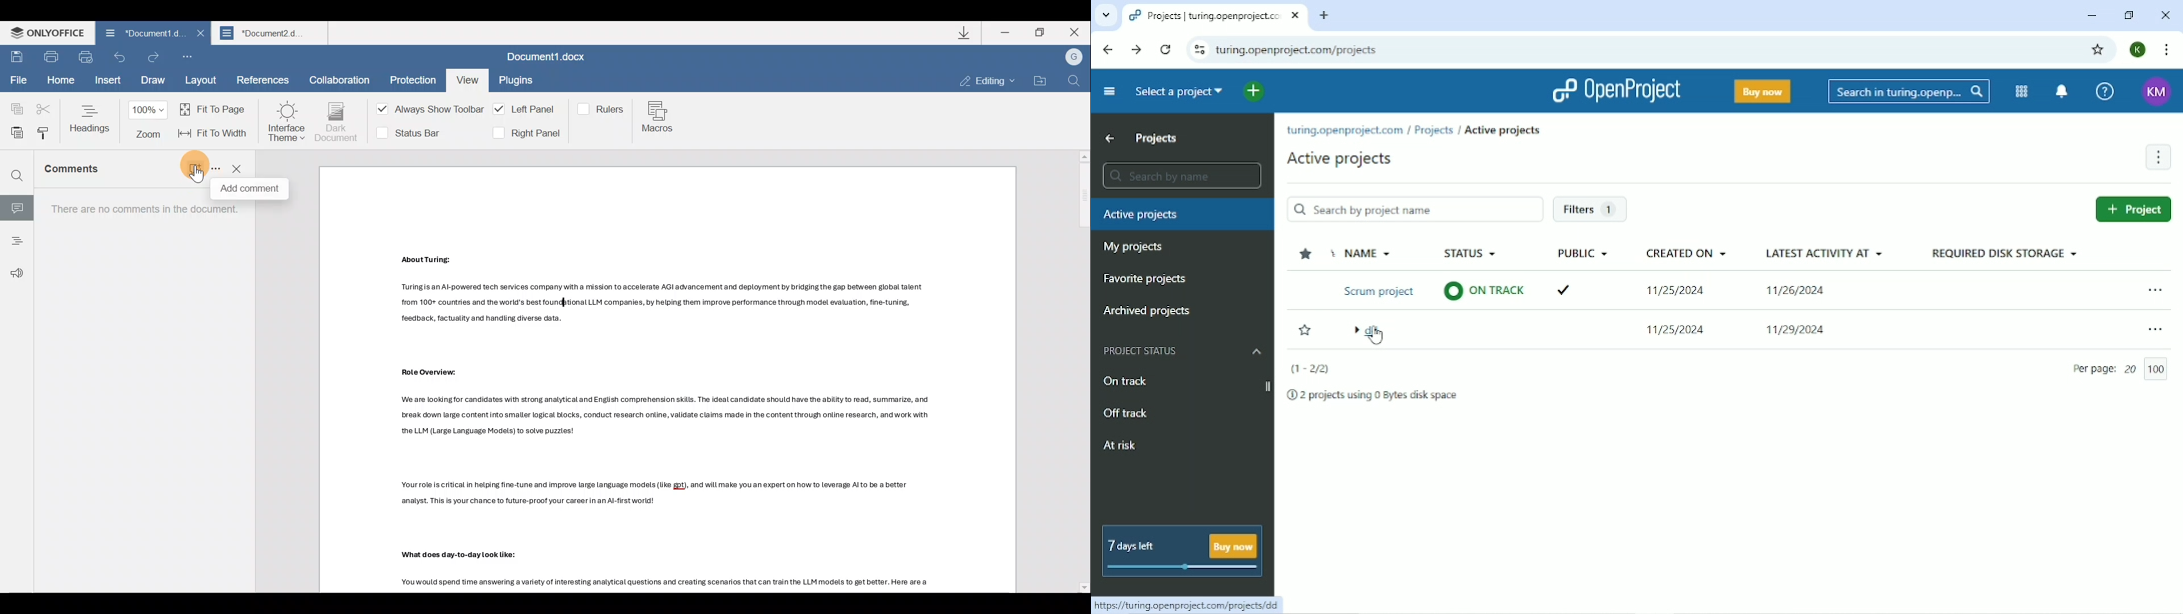 This screenshot has width=2184, height=616. Describe the element at coordinates (337, 122) in the screenshot. I see `Dark document` at that location.